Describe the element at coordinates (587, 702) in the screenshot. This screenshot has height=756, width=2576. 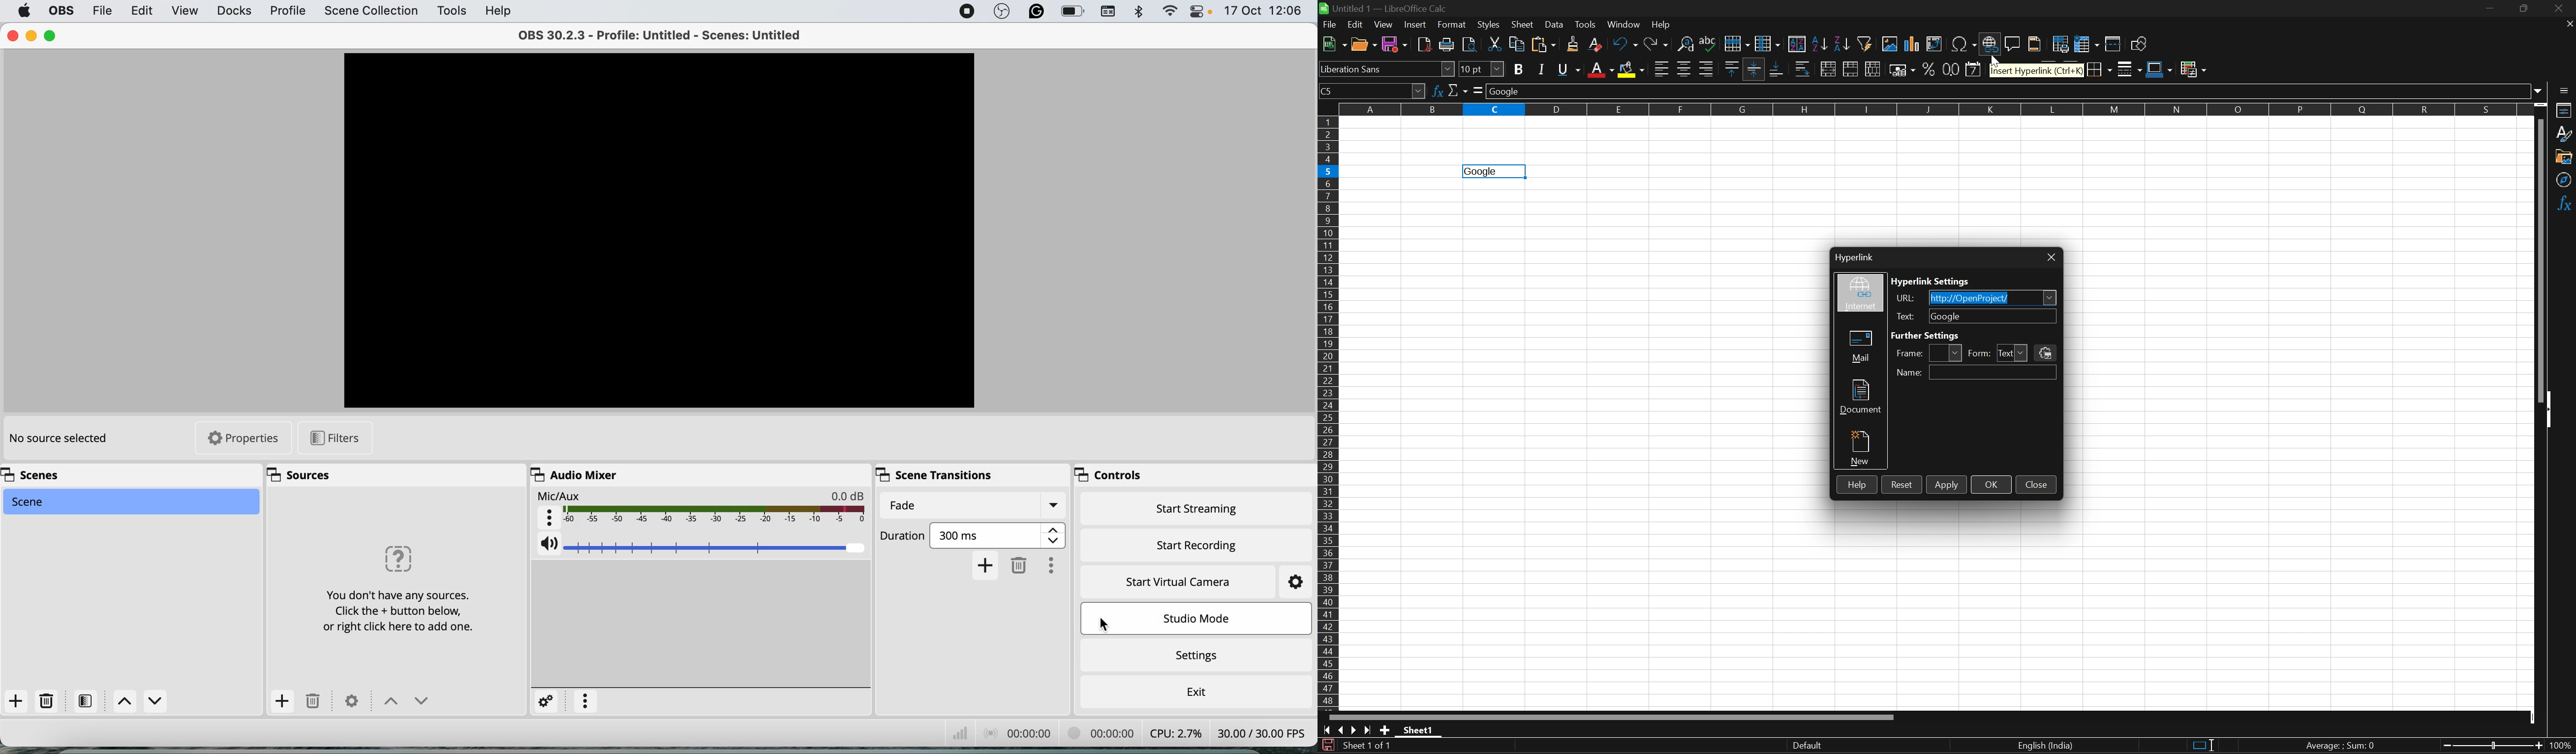
I see `more settings` at that location.